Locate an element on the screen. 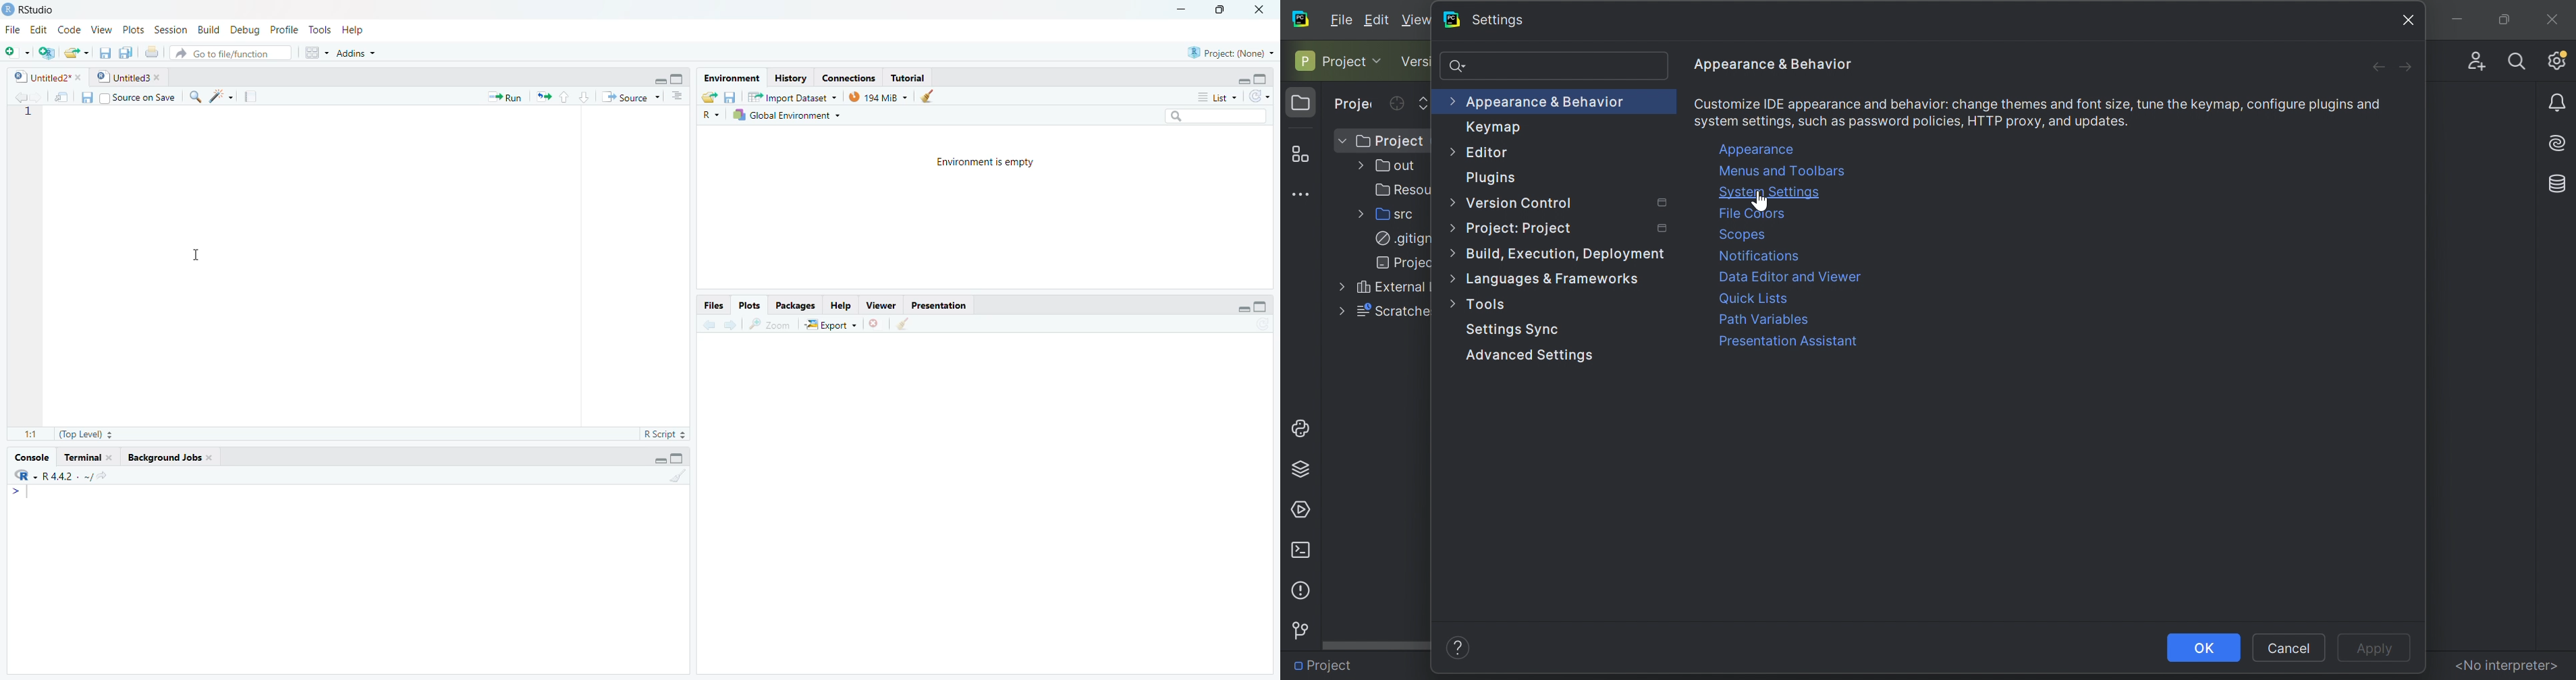 This screenshot has height=700, width=2576.  Addins  is located at coordinates (357, 52).